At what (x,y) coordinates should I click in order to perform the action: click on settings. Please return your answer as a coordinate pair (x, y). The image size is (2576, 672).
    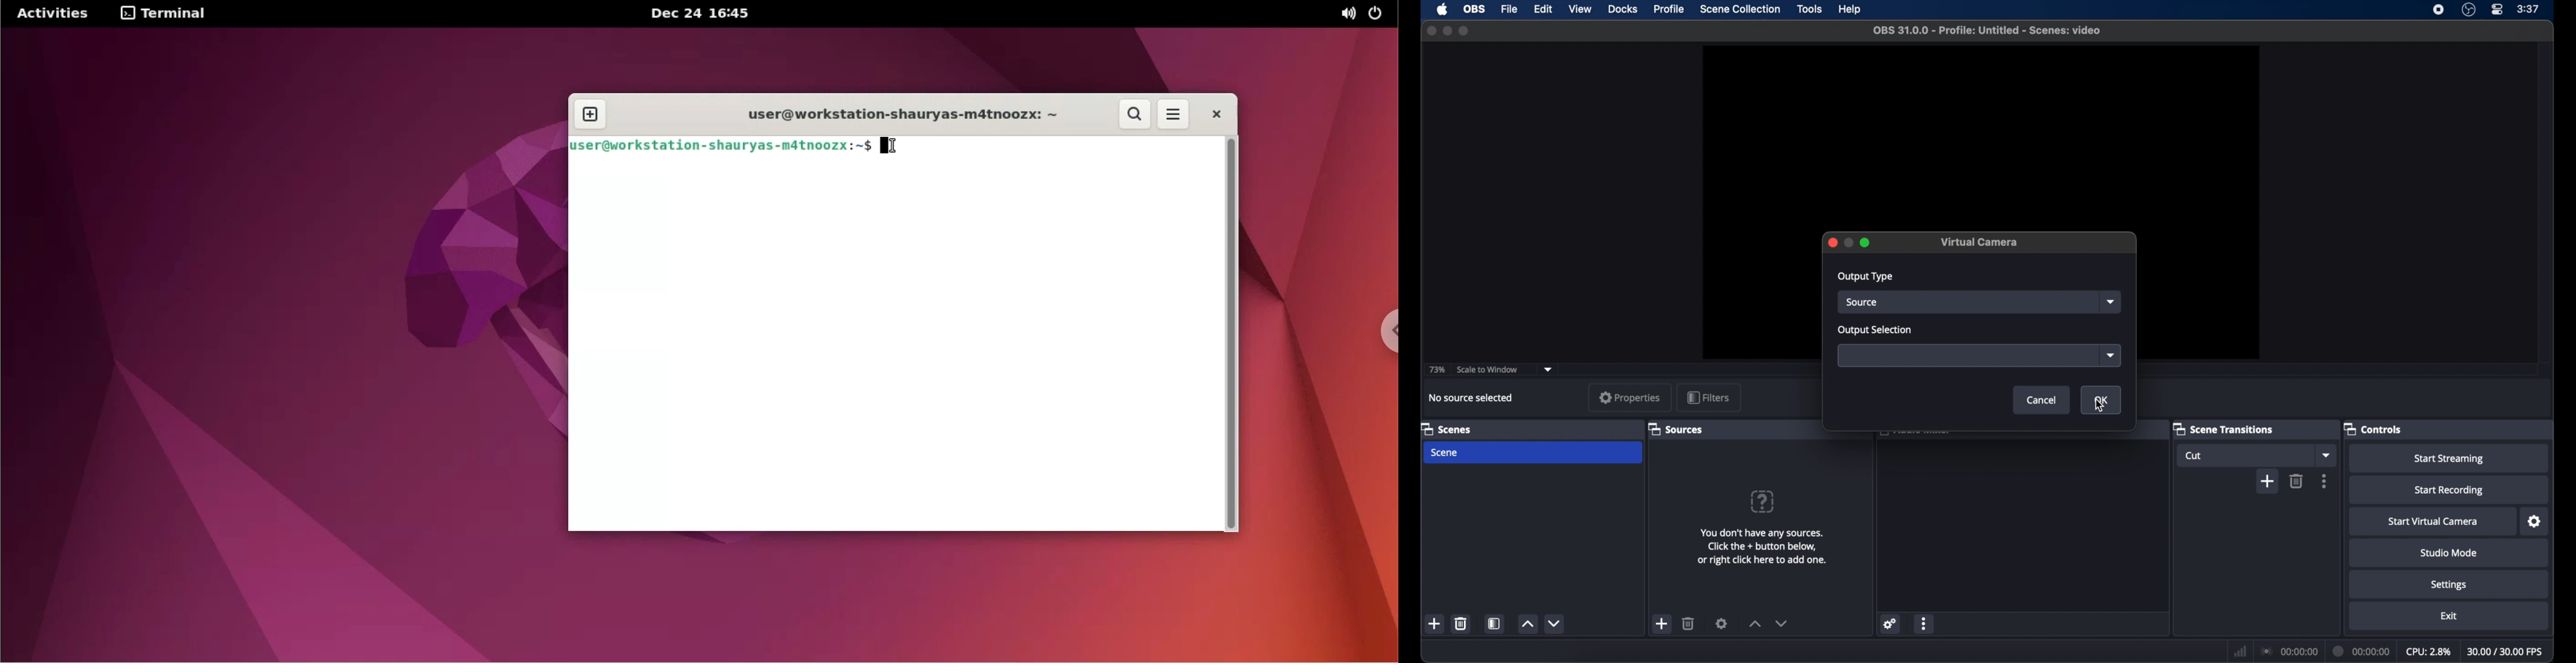
    Looking at the image, I should click on (1890, 623).